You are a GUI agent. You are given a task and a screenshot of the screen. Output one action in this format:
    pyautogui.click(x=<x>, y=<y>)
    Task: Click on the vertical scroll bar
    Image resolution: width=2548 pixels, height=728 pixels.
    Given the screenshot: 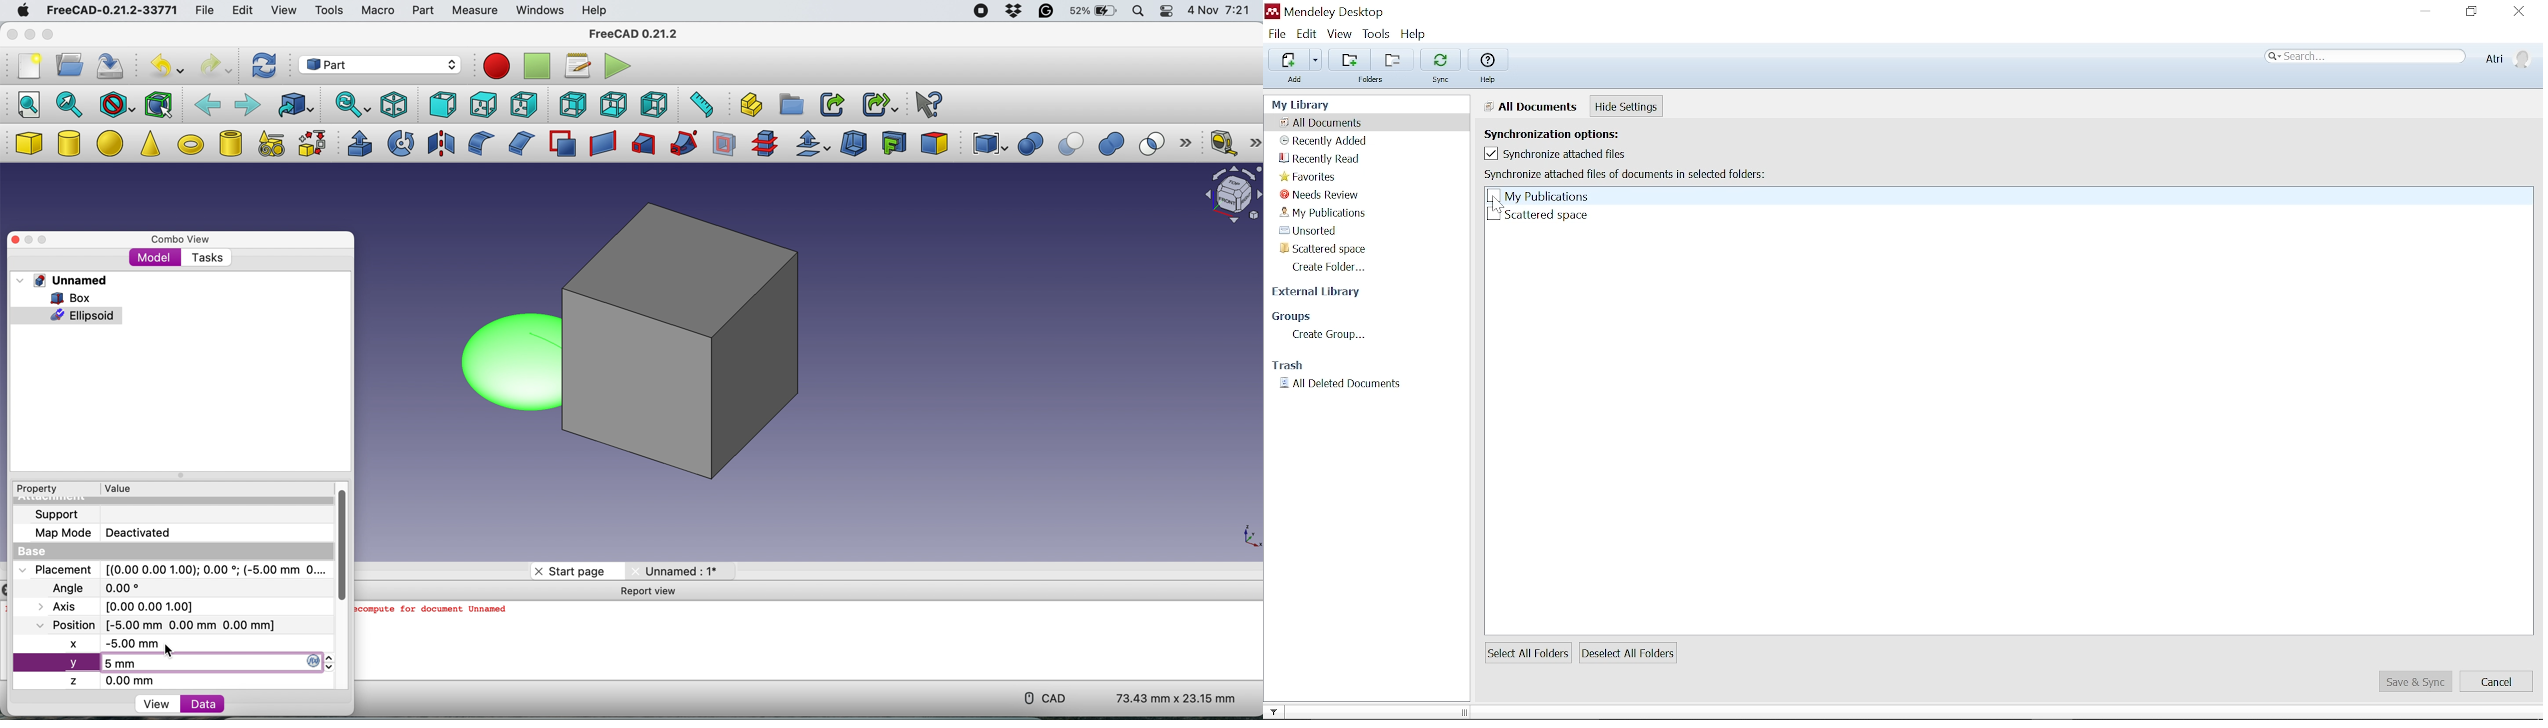 What is the action you would take?
    pyautogui.click(x=339, y=542)
    